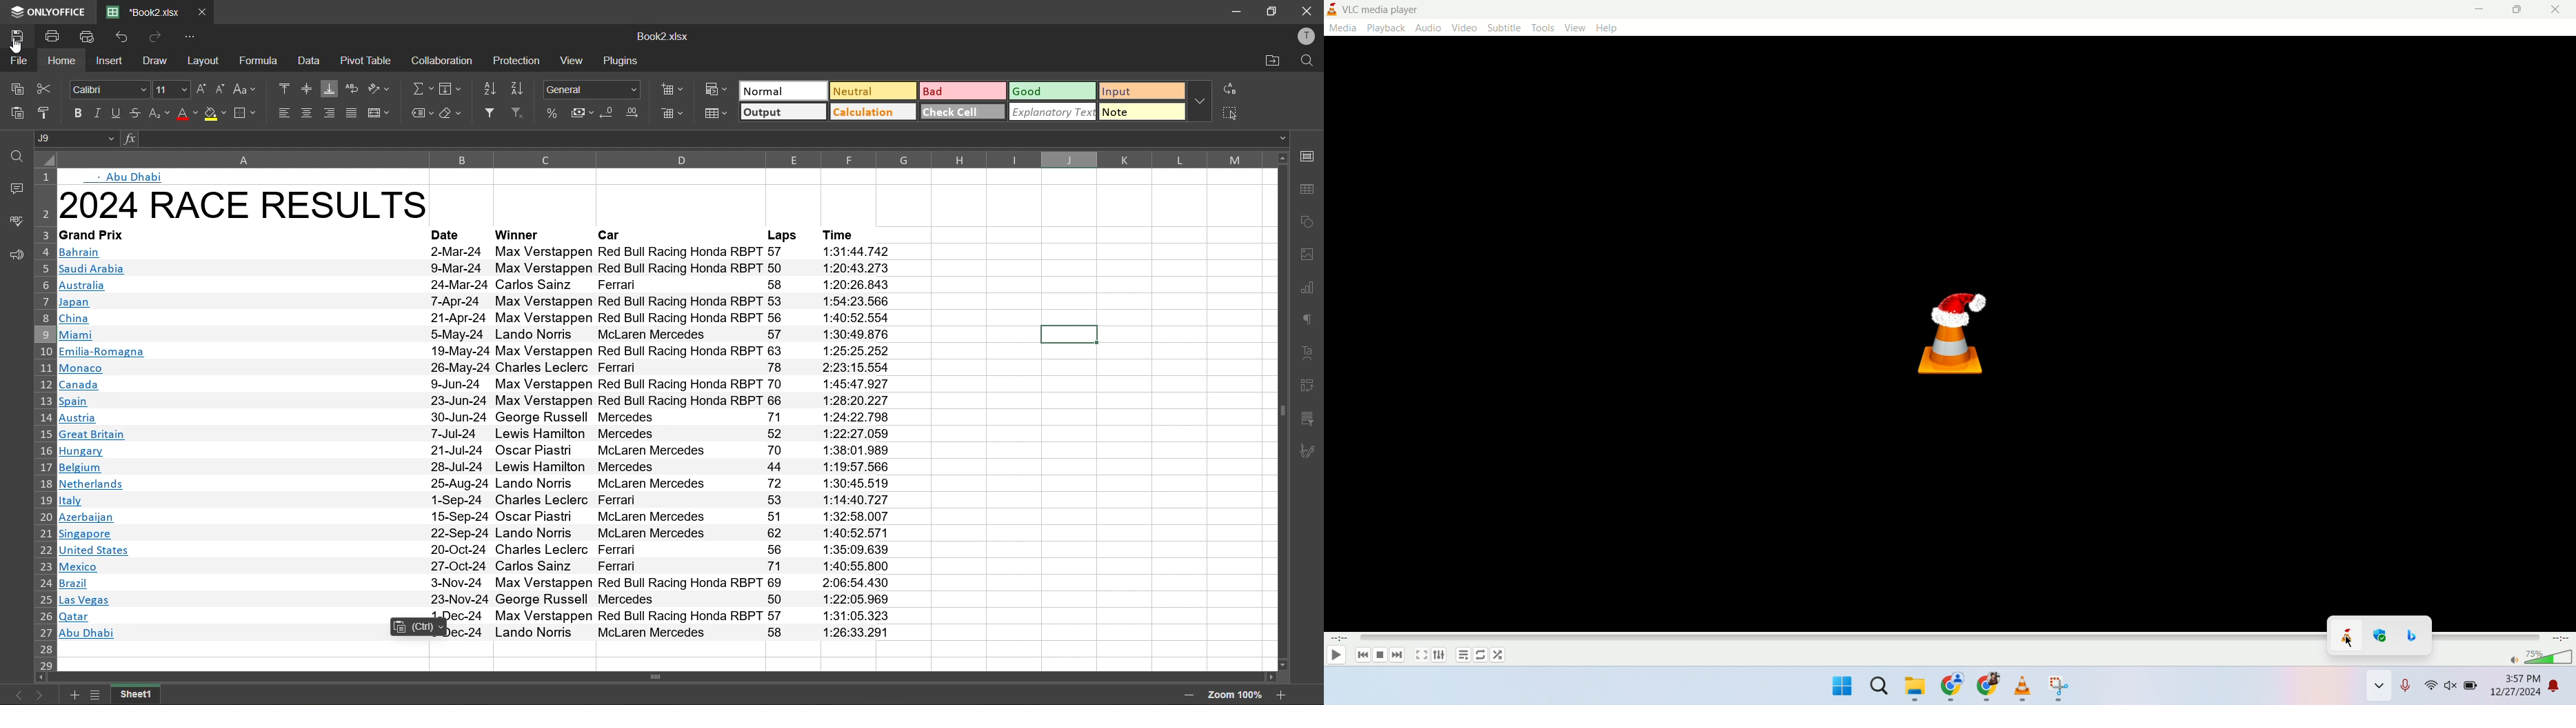  What do you see at coordinates (476, 434) in the screenshot?
I see `text info` at bounding box center [476, 434].